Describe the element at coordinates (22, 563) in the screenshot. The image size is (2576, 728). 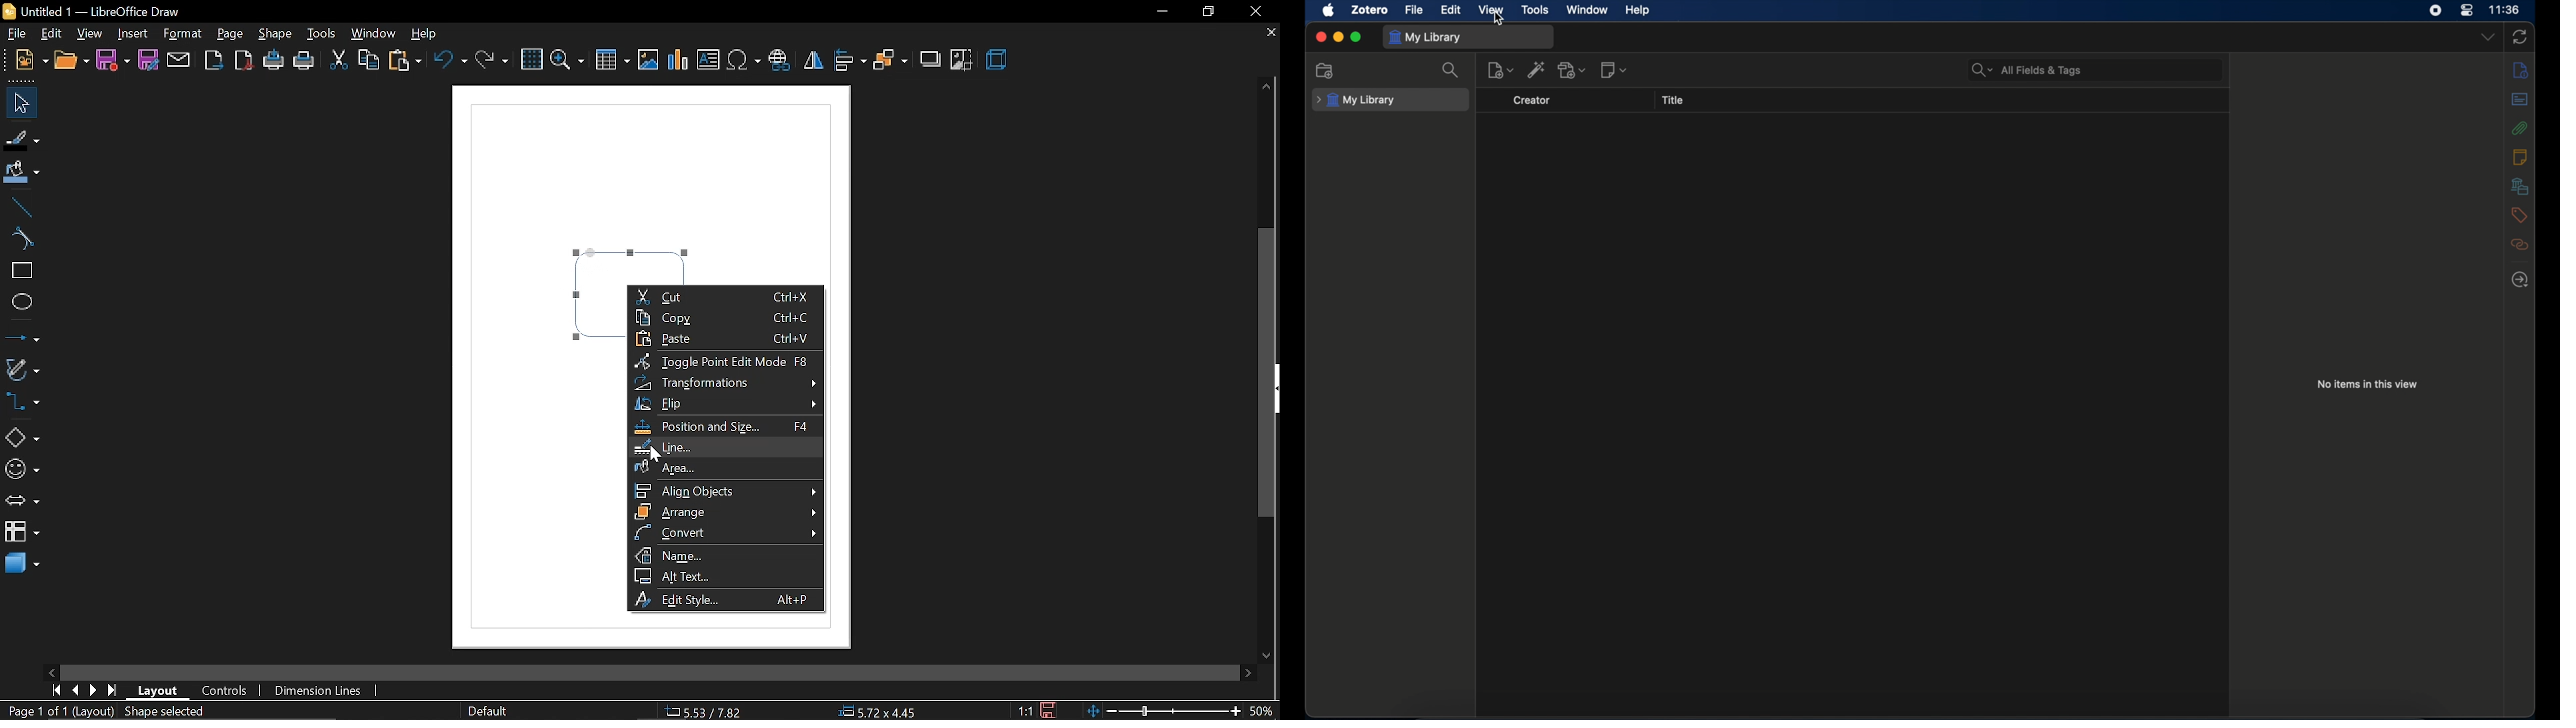
I see `3d shapes` at that location.